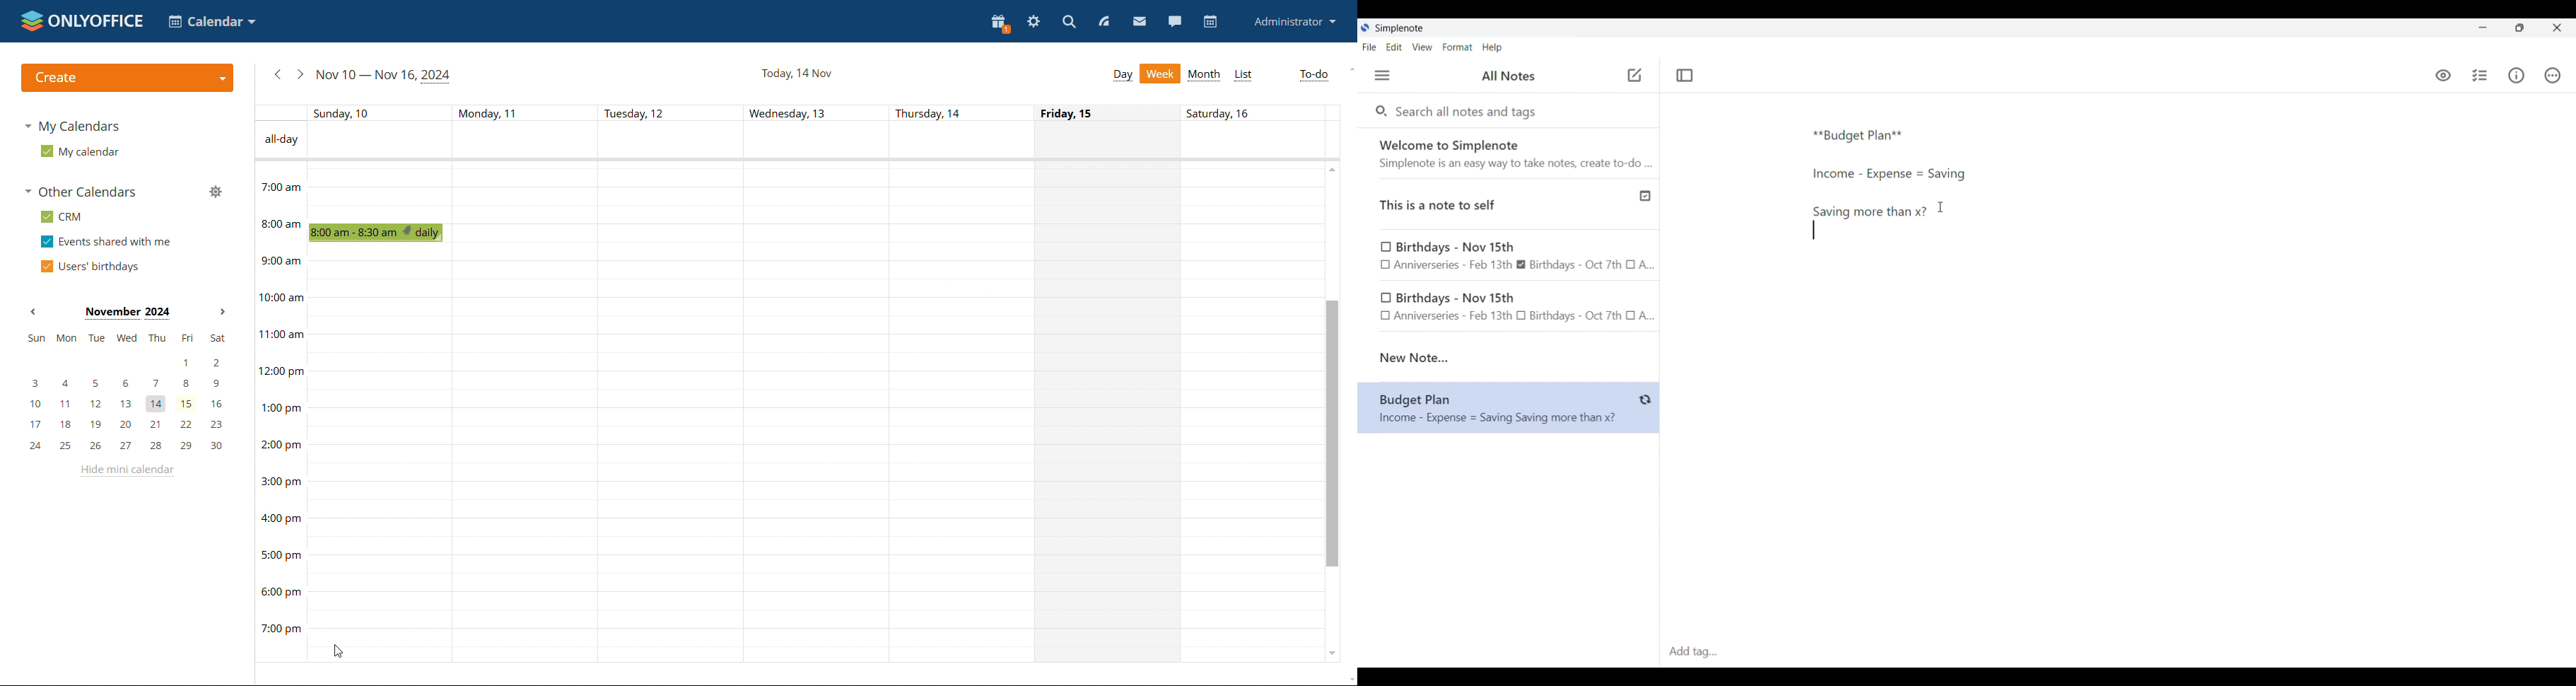 The width and height of the screenshot is (2576, 700). I want to click on previous month, so click(33, 312).